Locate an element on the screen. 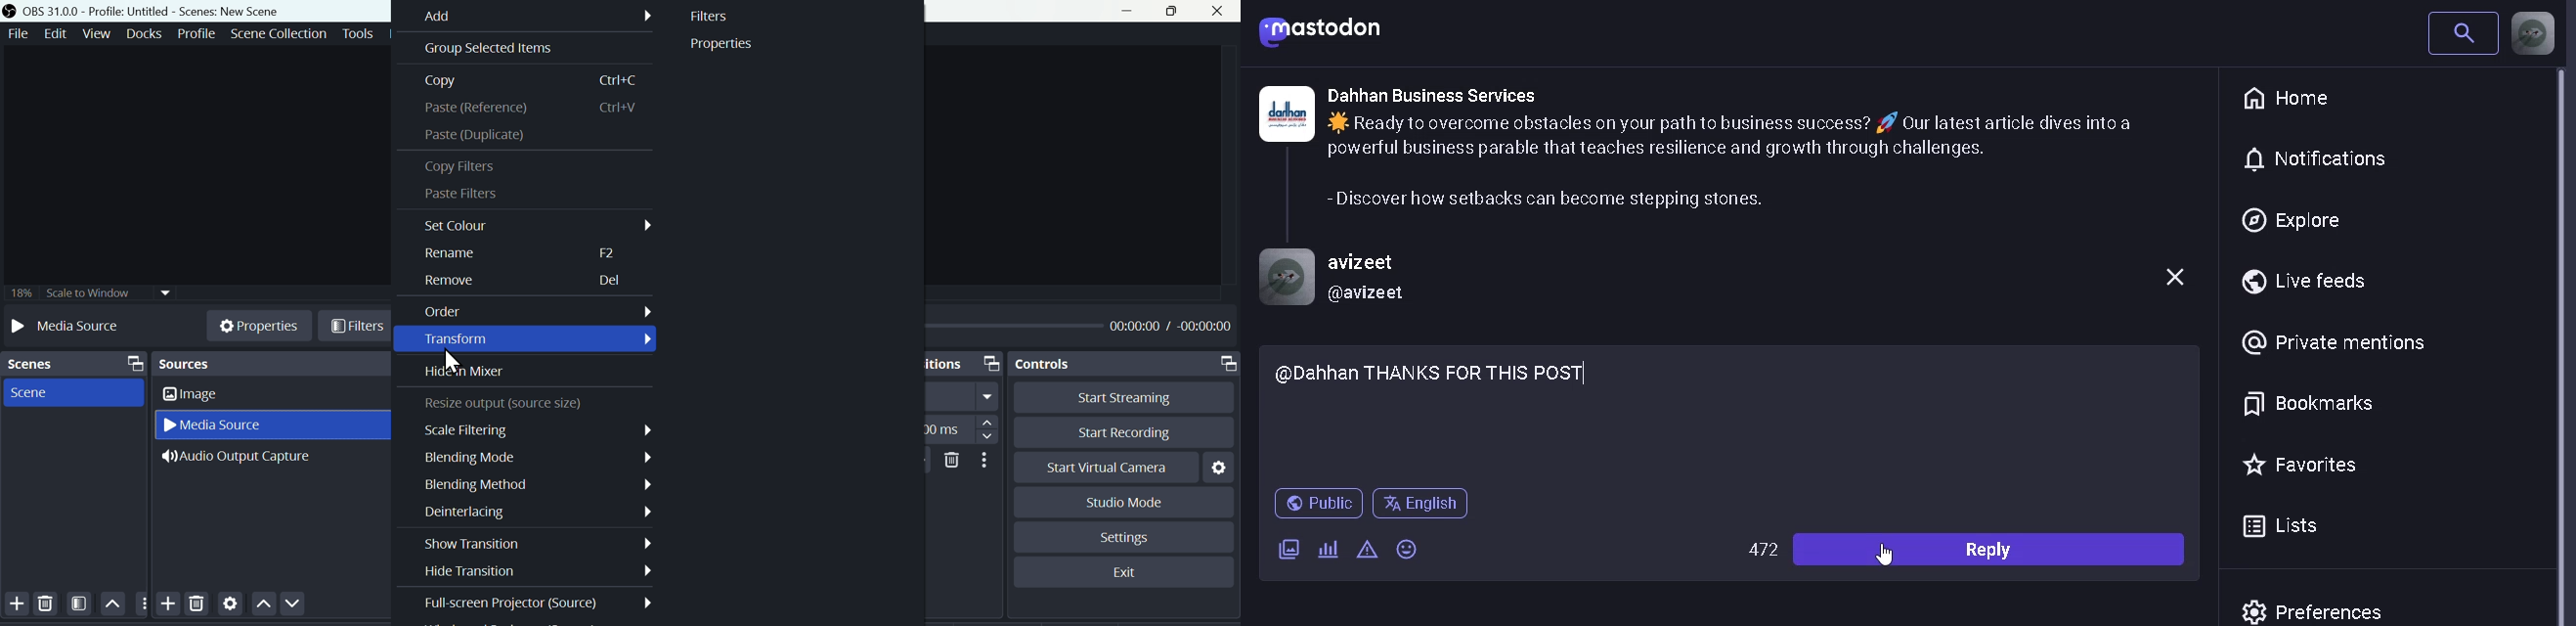  Blending method is located at coordinates (531, 485).